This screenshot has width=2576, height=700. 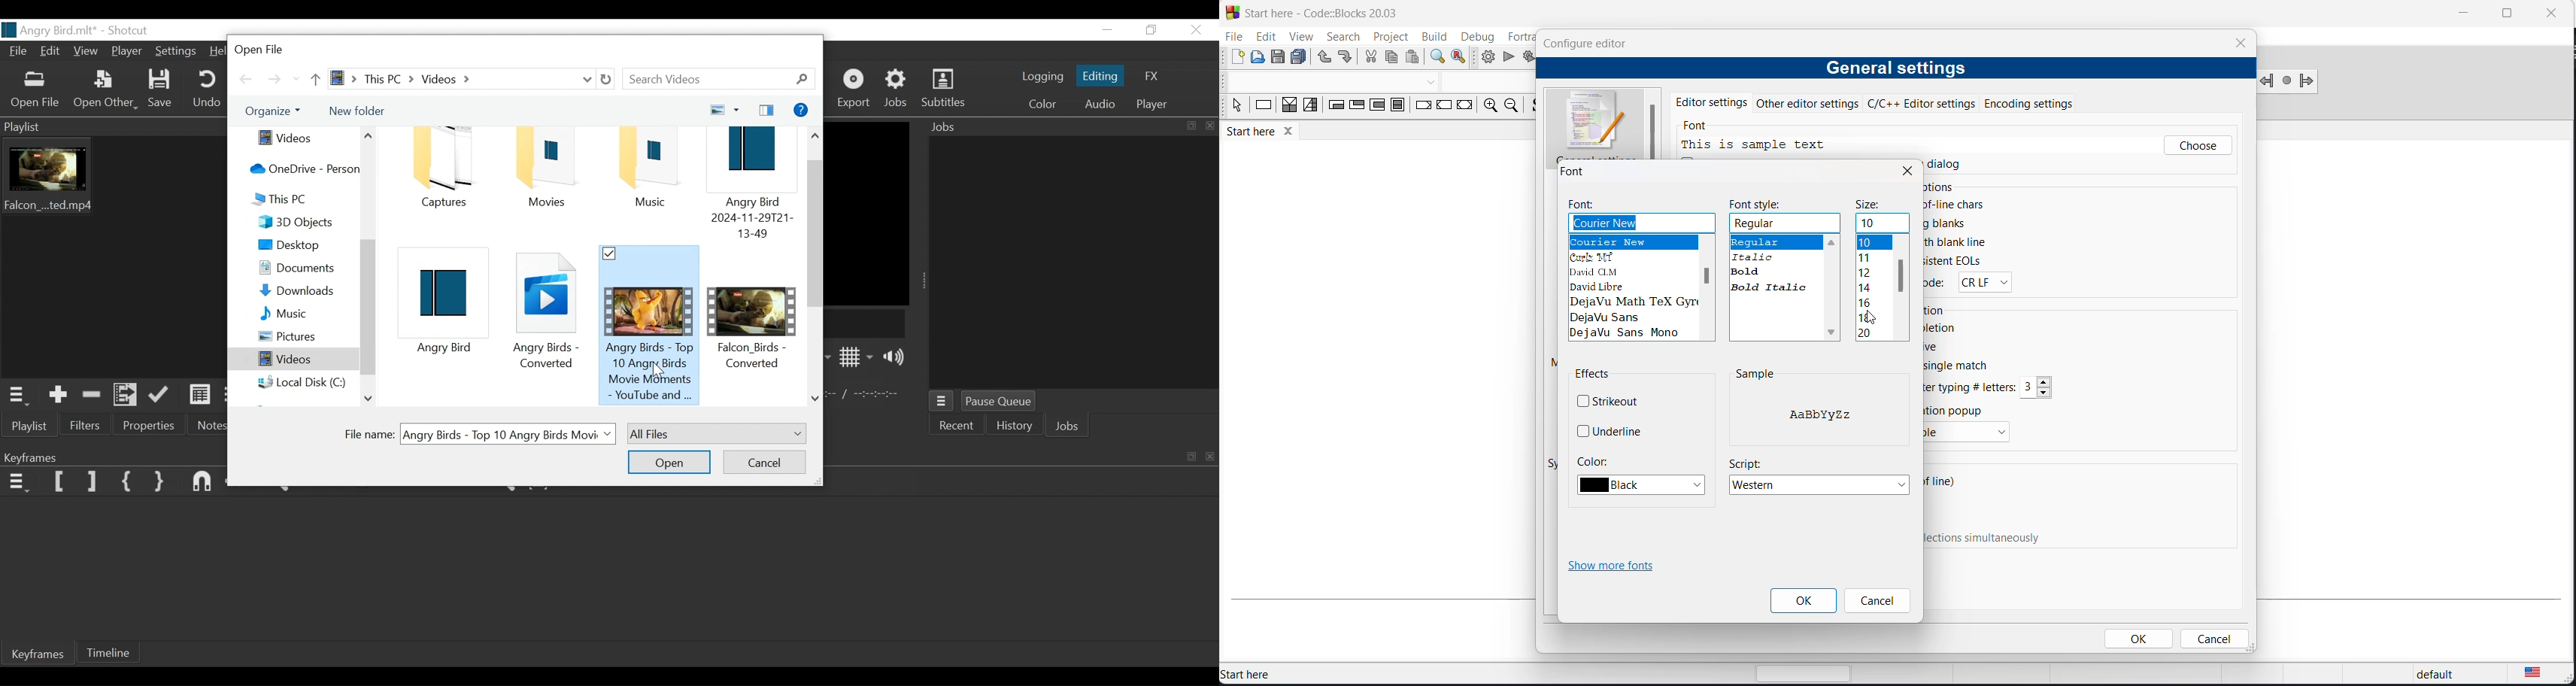 I want to click on Folder, so click(x=443, y=189).